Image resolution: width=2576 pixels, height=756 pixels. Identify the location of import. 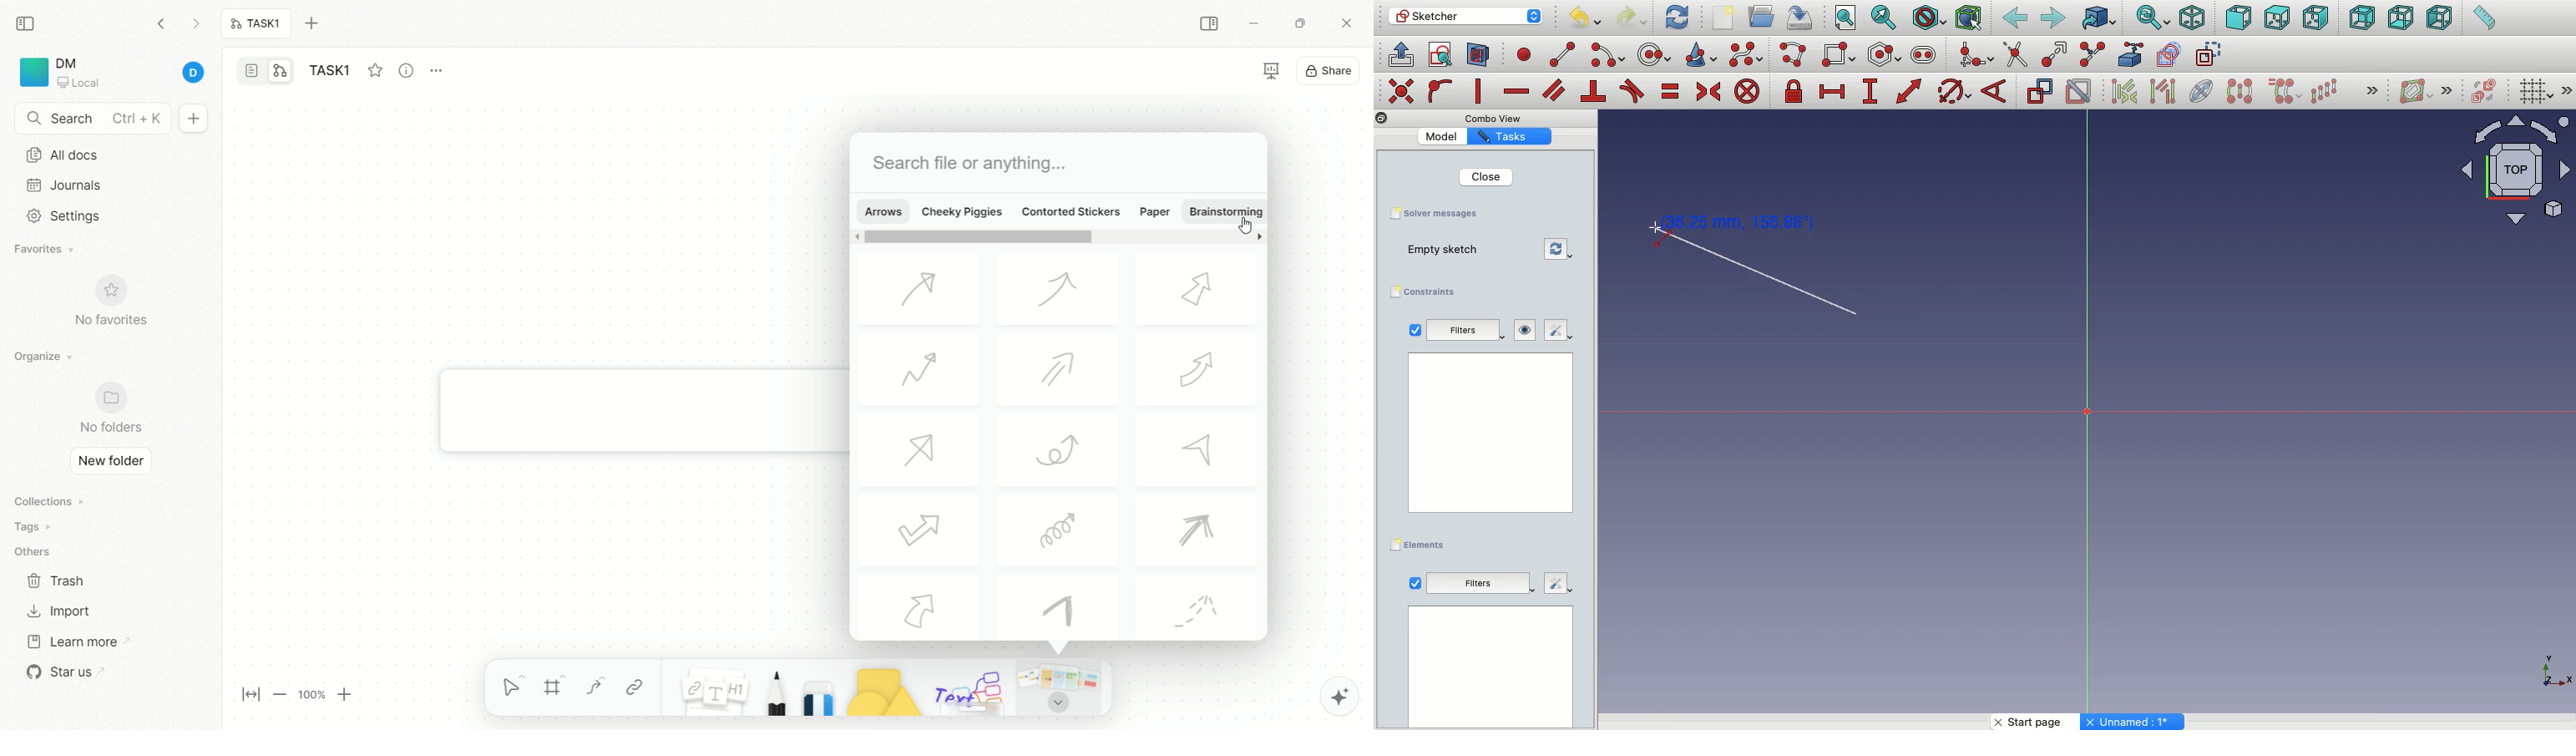
(57, 610).